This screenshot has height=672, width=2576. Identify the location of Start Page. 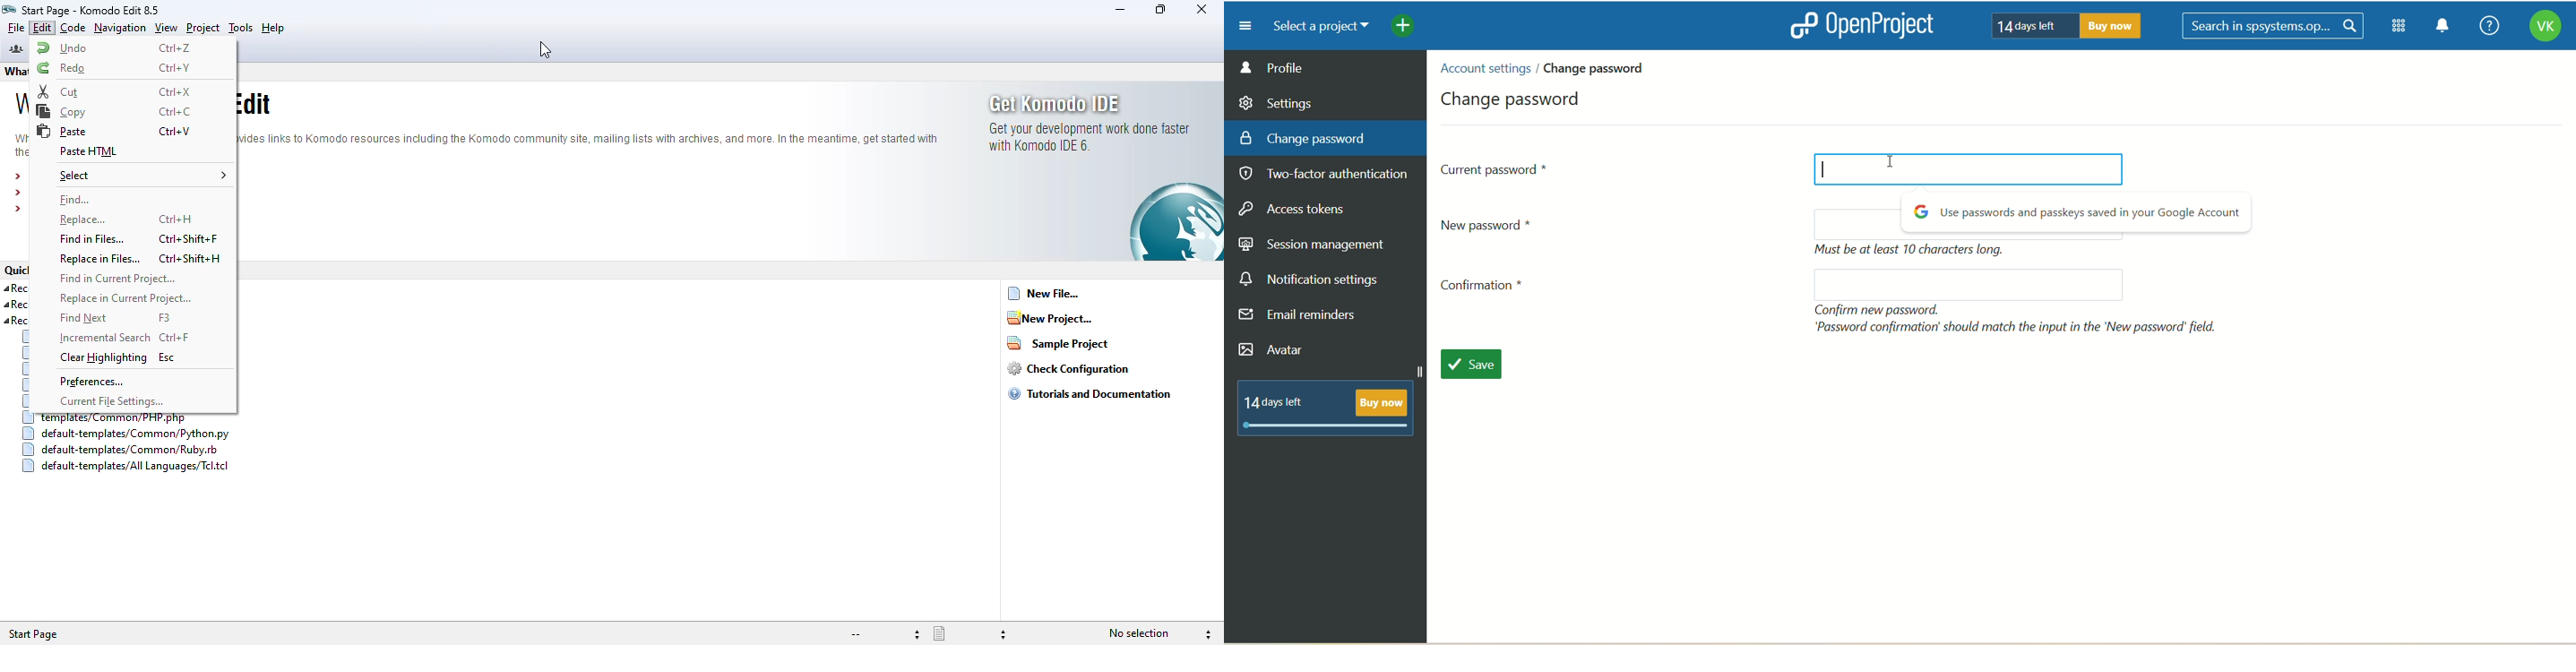
(32, 633).